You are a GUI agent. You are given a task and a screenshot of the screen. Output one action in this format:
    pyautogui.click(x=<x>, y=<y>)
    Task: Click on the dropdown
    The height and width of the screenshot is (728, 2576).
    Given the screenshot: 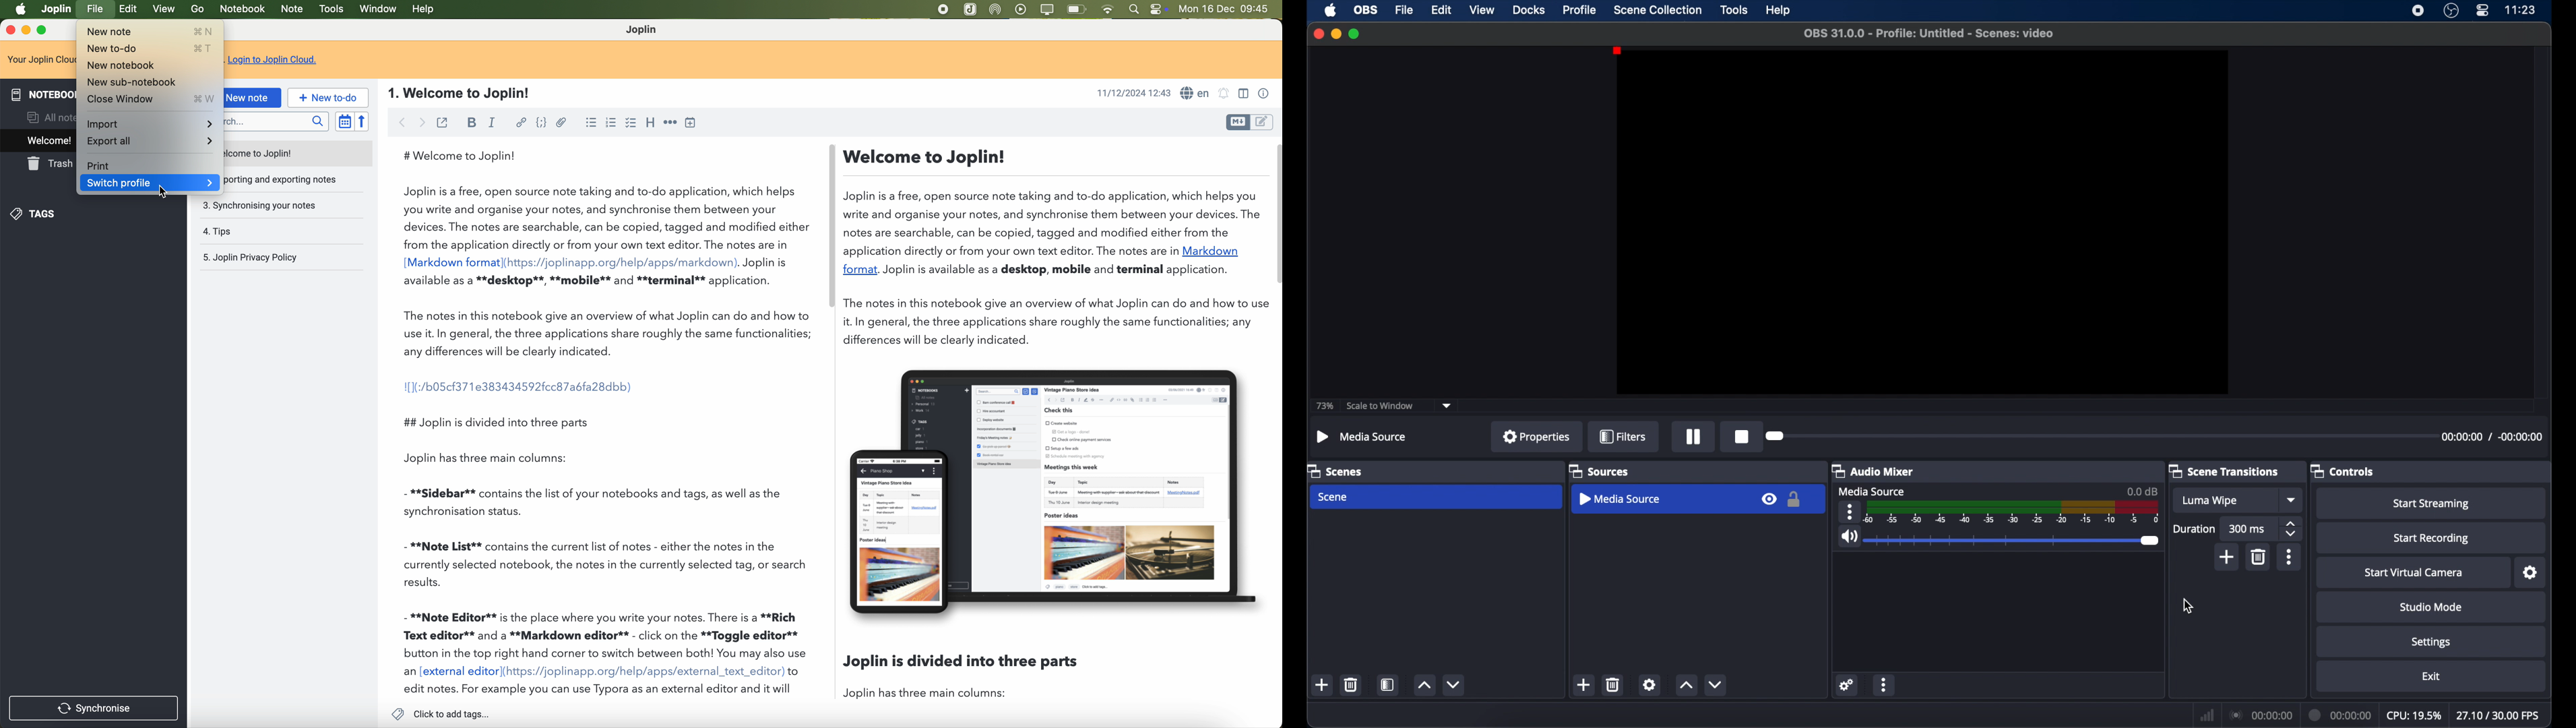 What is the action you would take?
    pyautogui.click(x=2292, y=499)
    